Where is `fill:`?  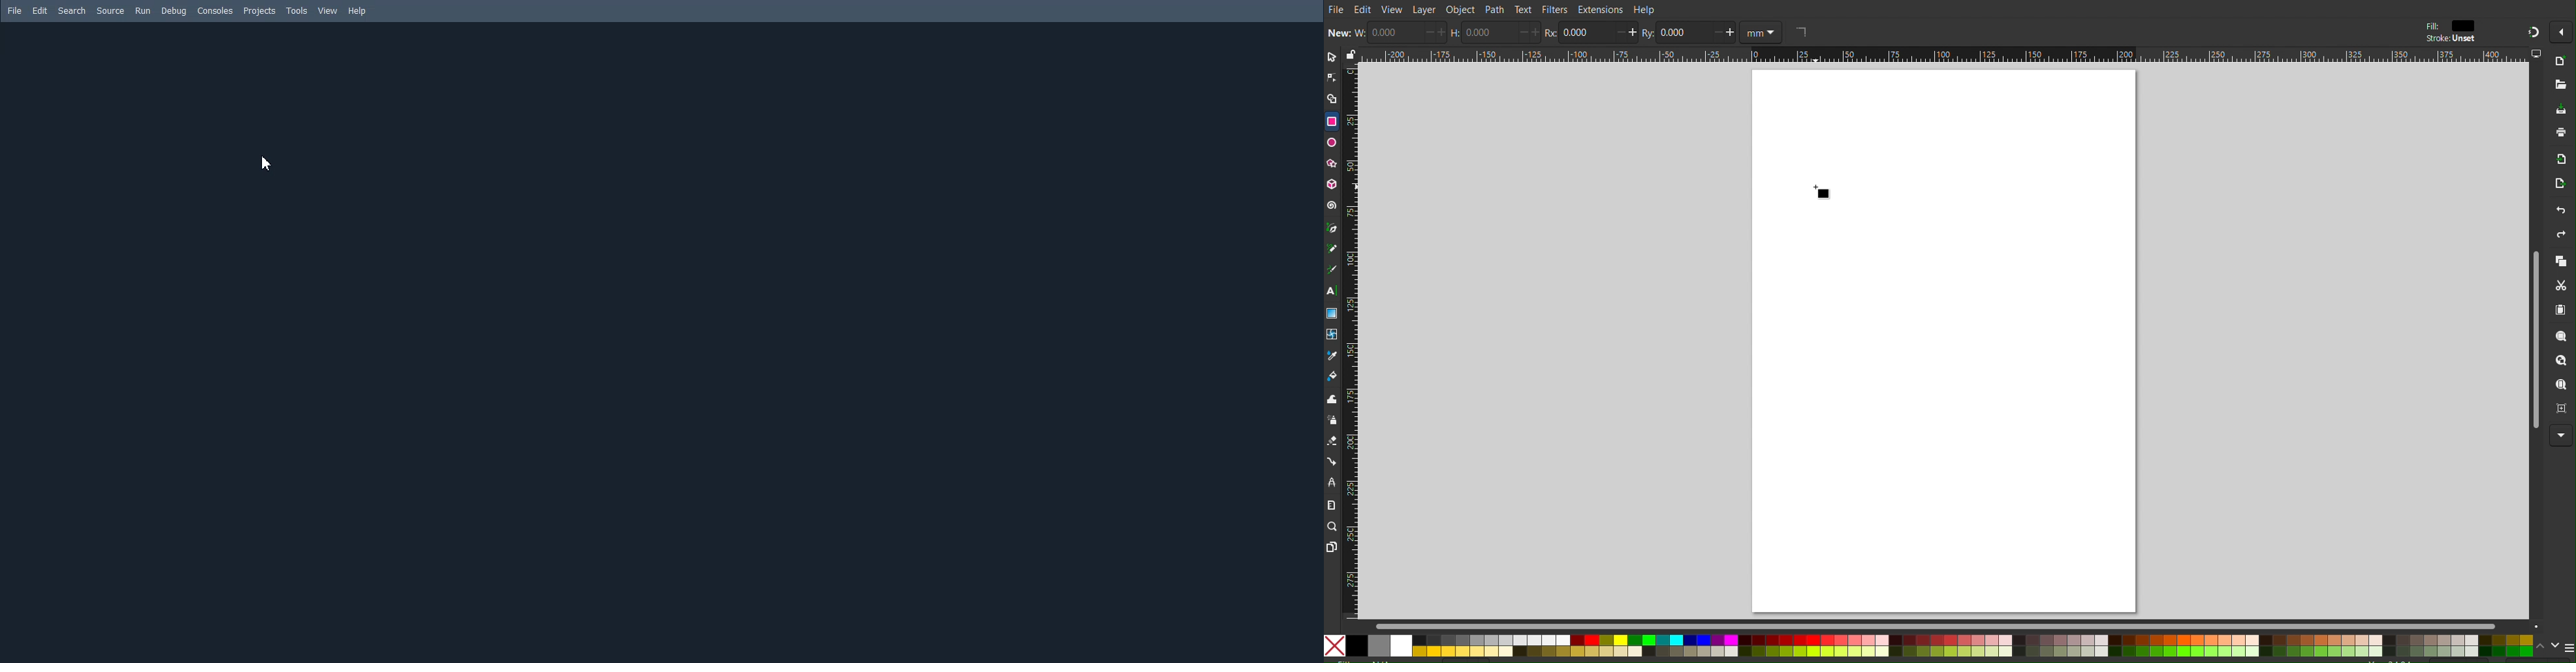
fill: is located at coordinates (2431, 25).